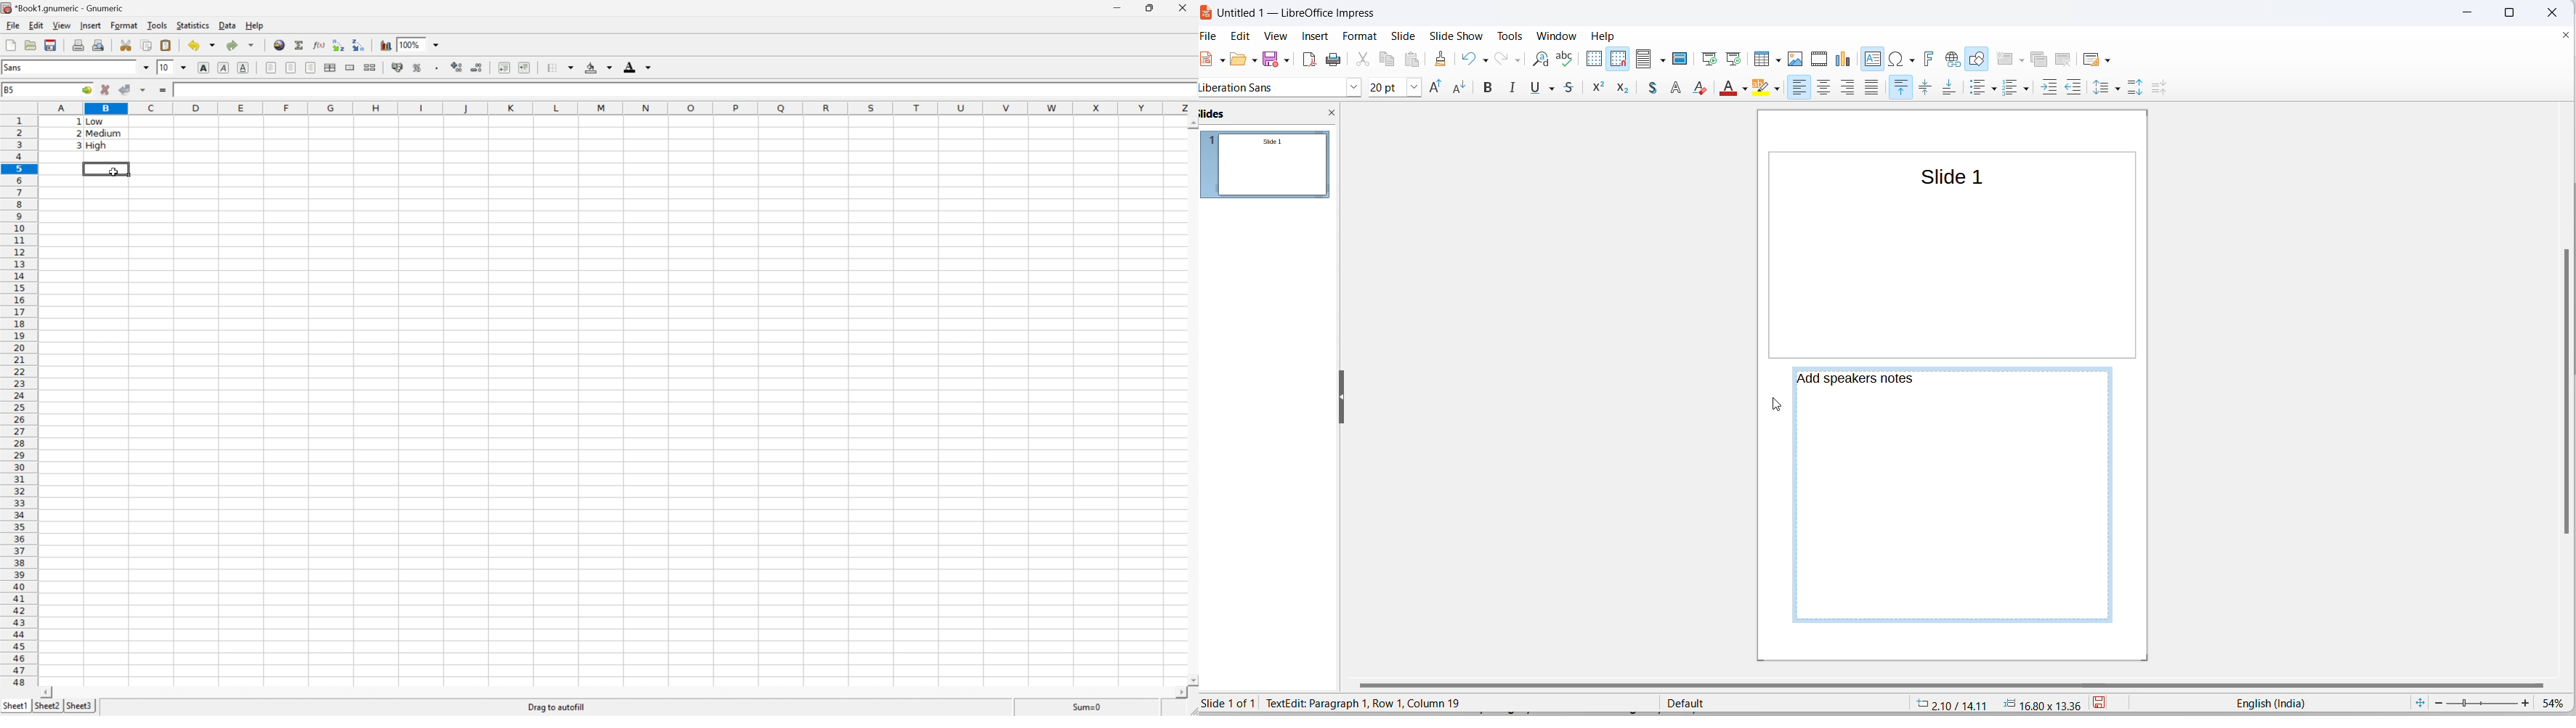  What do you see at coordinates (1334, 61) in the screenshot?
I see `print` at bounding box center [1334, 61].